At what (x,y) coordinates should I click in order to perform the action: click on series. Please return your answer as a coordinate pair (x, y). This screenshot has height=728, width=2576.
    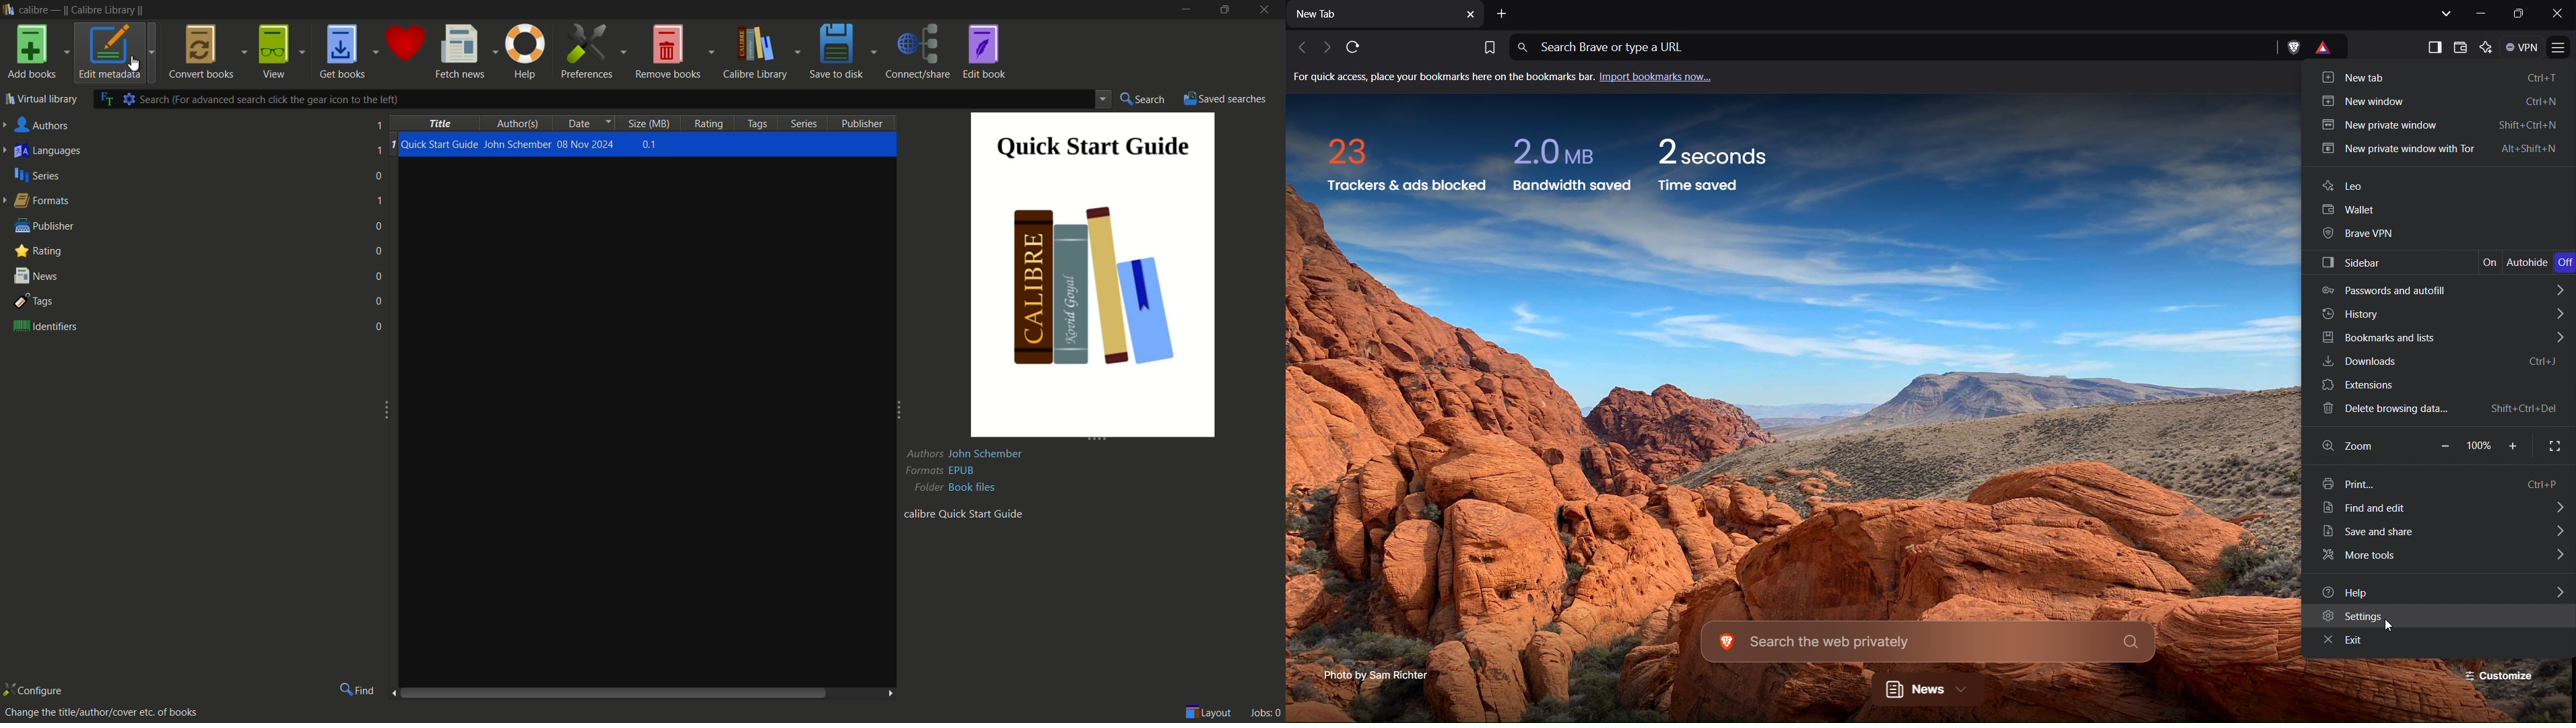
    Looking at the image, I should click on (804, 123).